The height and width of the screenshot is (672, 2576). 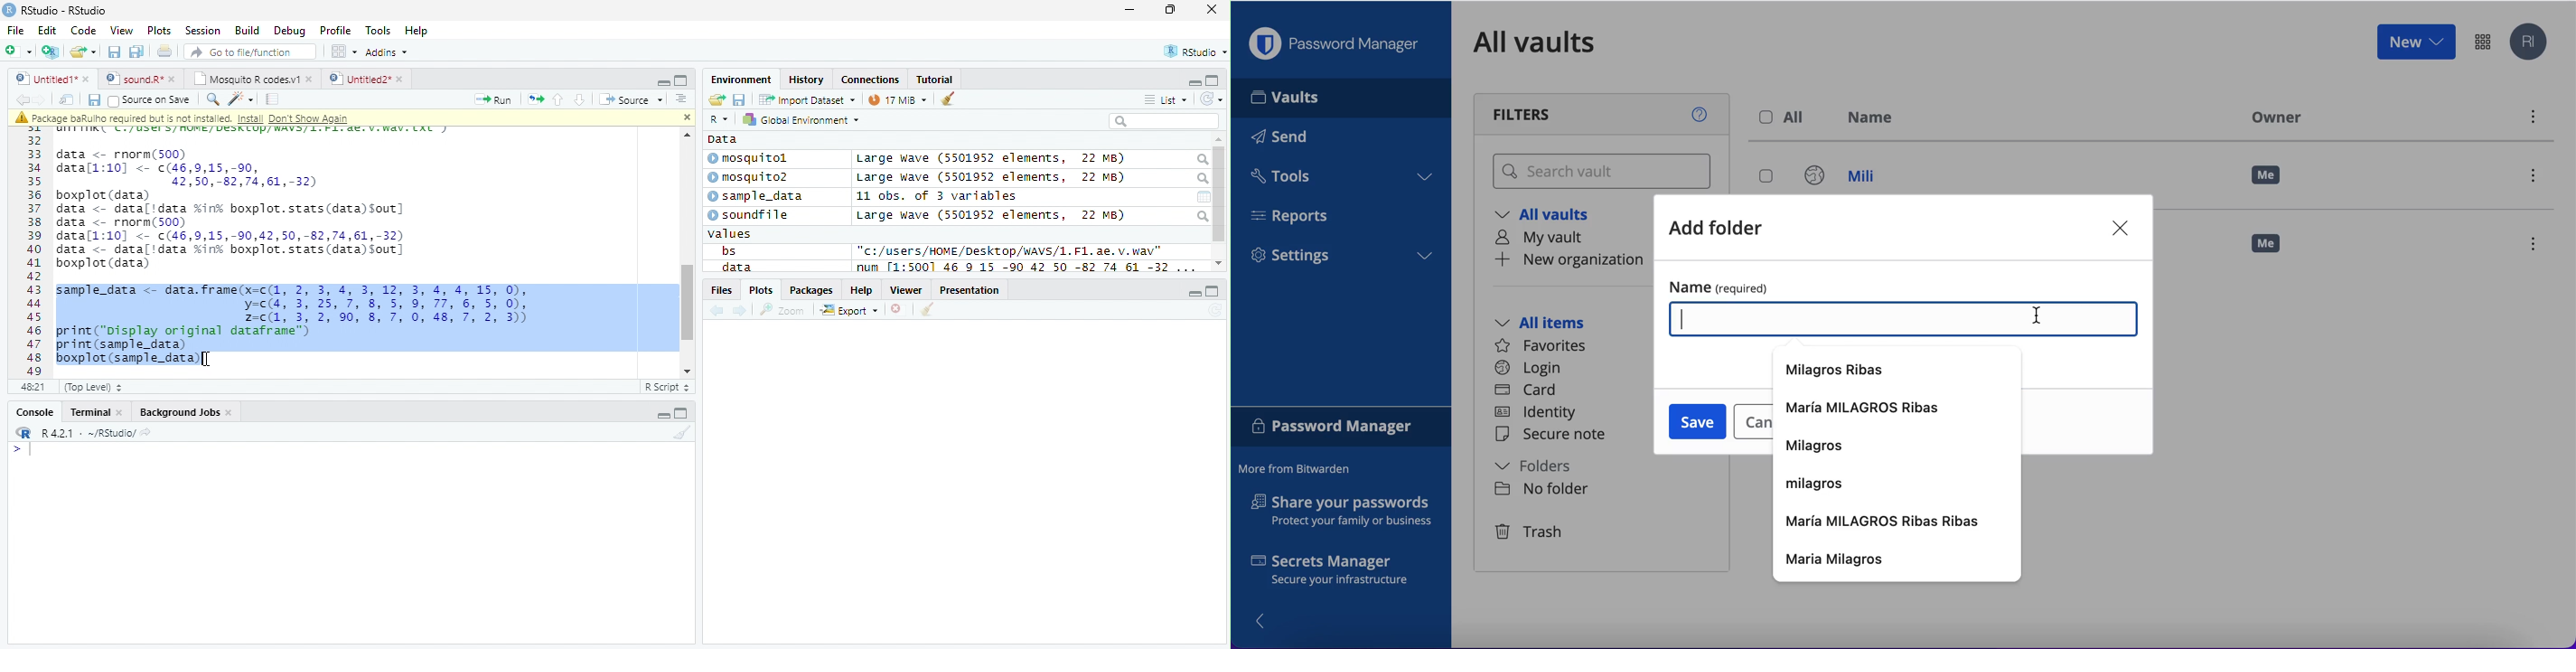 What do you see at coordinates (935, 80) in the screenshot?
I see `Tutorial` at bounding box center [935, 80].